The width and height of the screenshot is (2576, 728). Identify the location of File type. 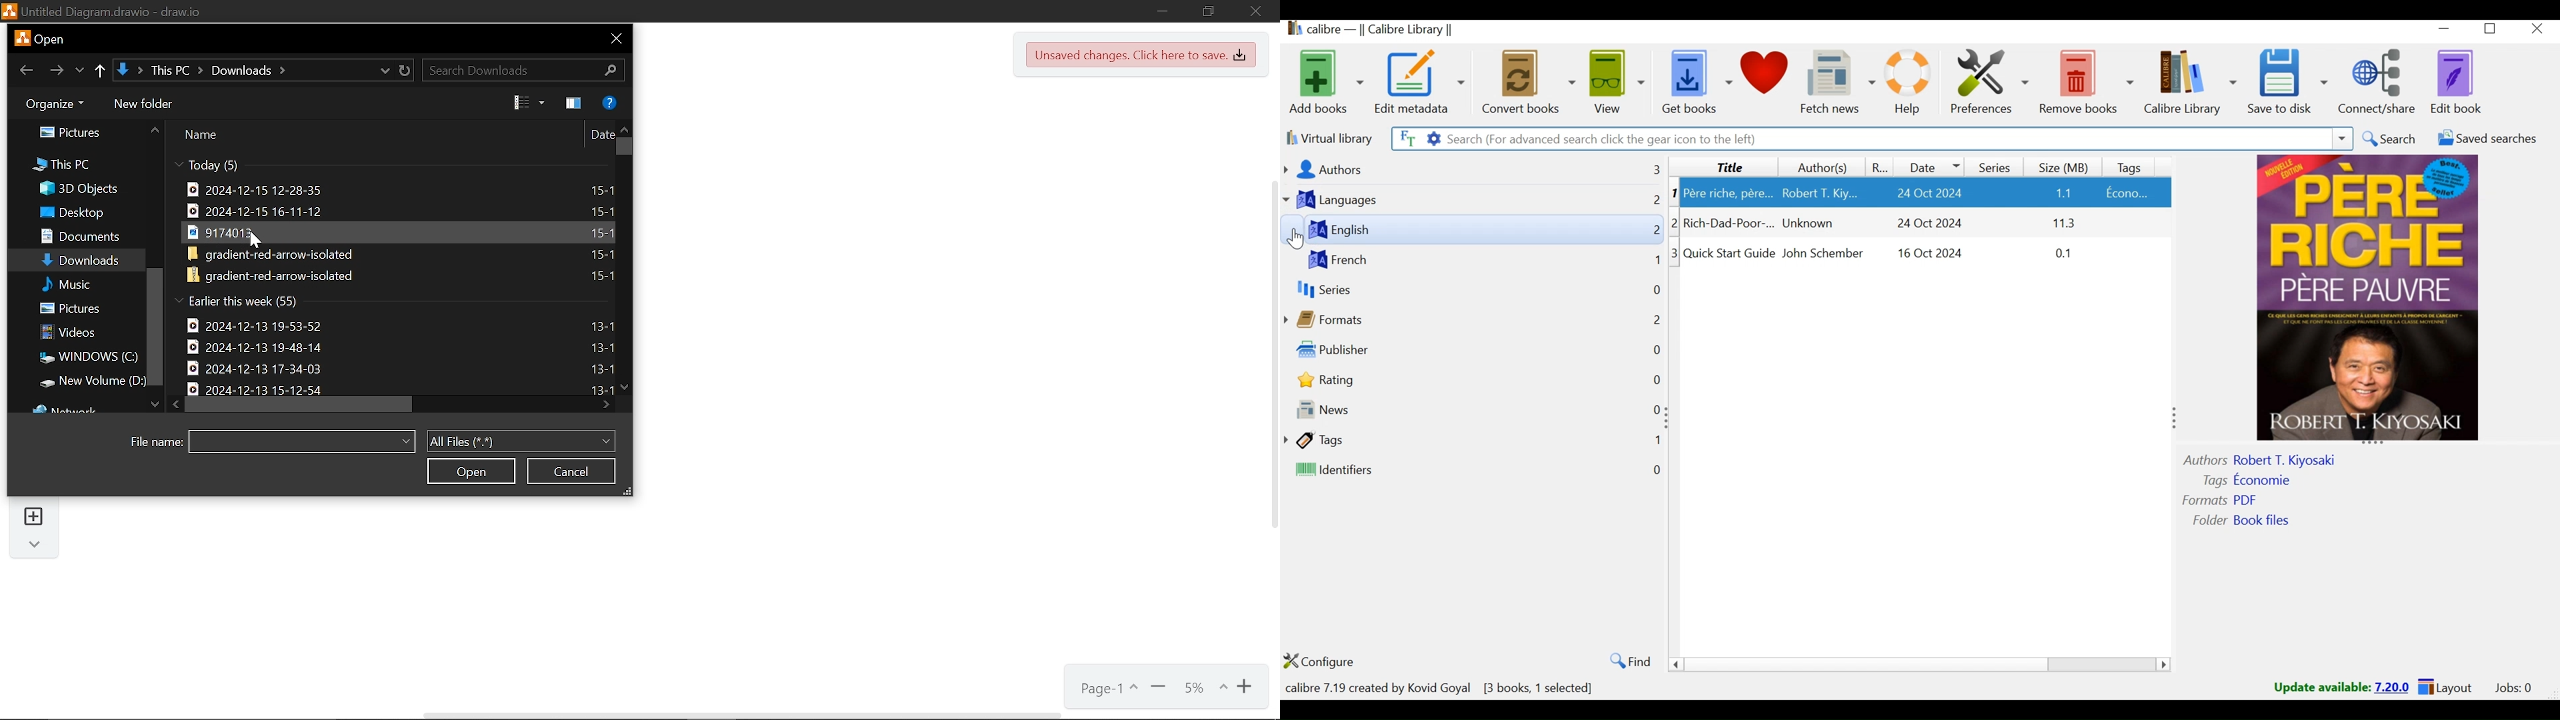
(522, 439).